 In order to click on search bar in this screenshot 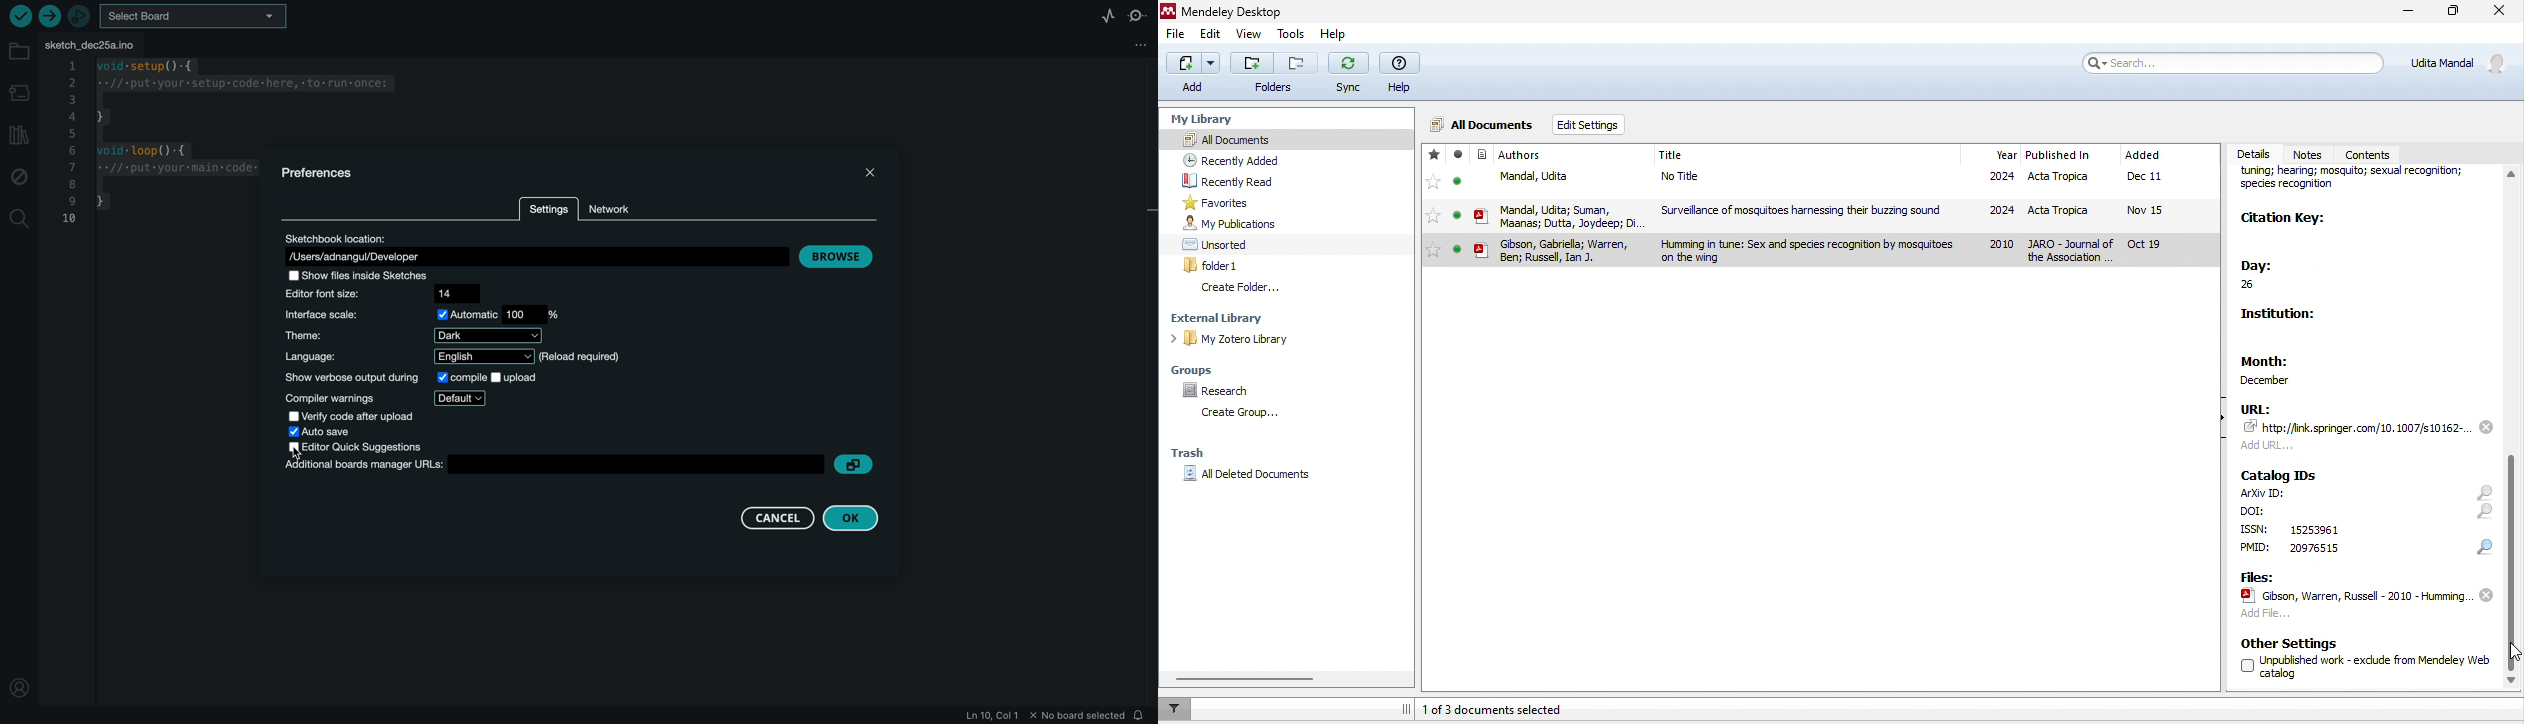, I will do `click(2234, 63)`.